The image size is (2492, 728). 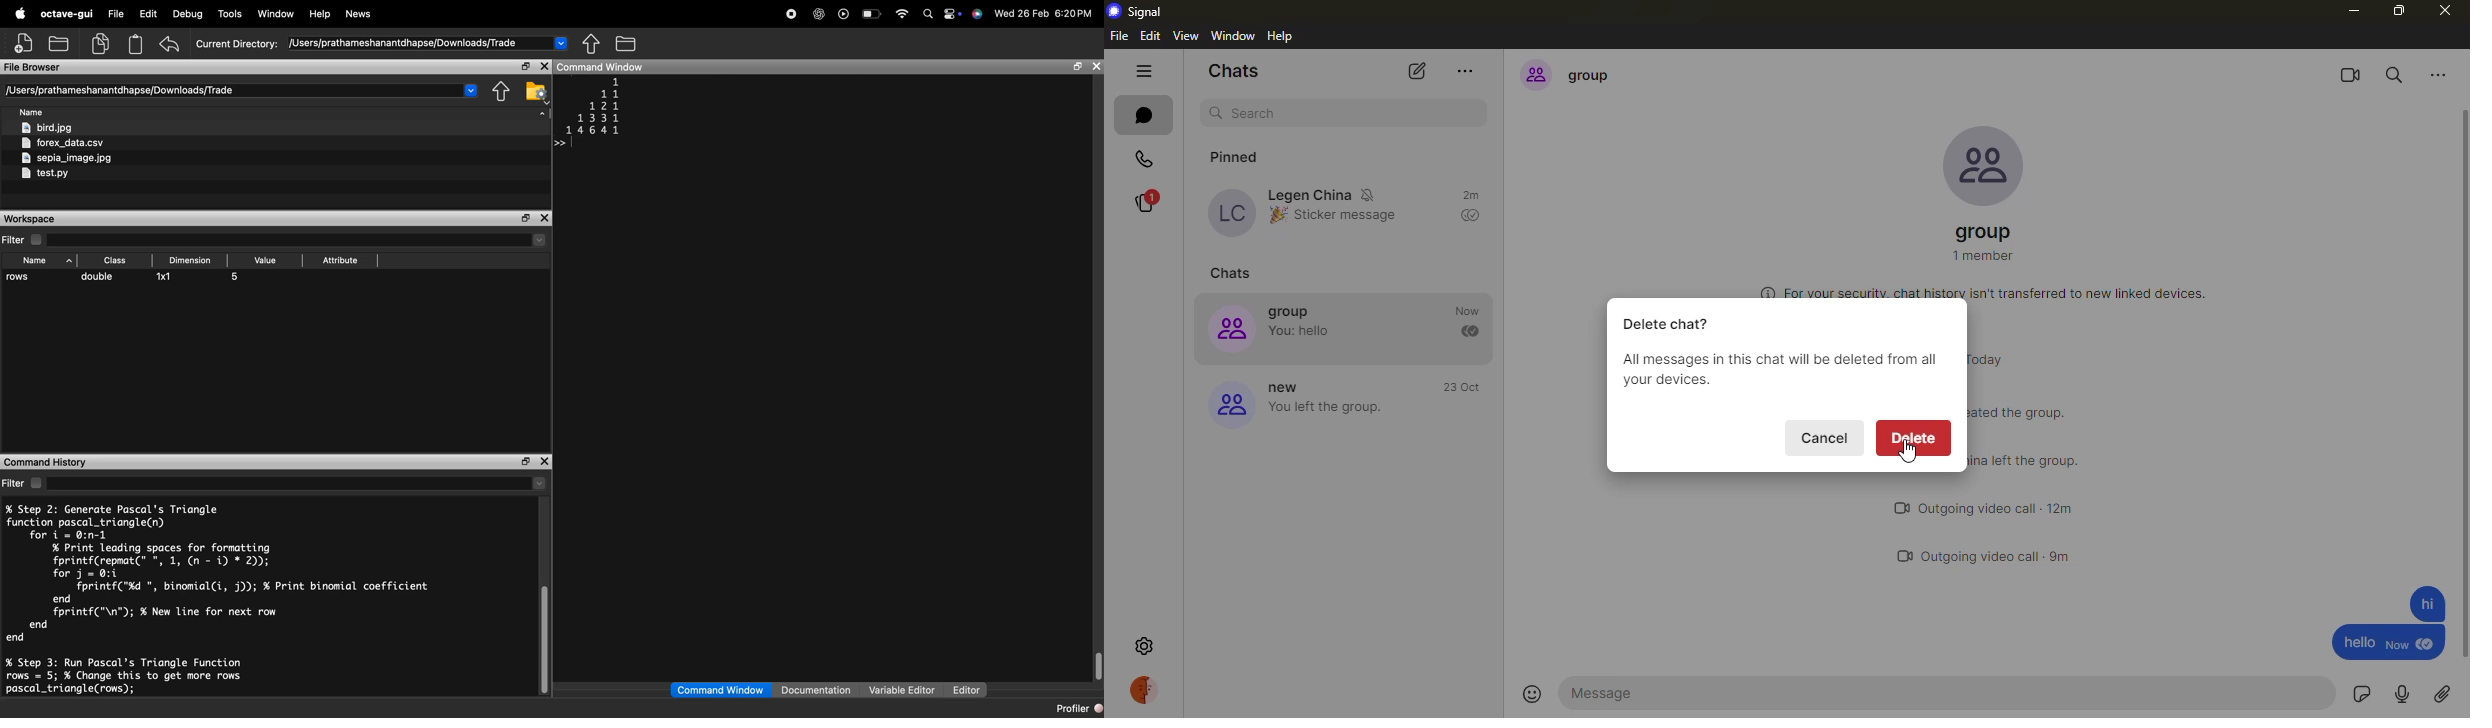 What do you see at coordinates (903, 689) in the screenshot?
I see `Variable Editor` at bounding box center [903, 689].